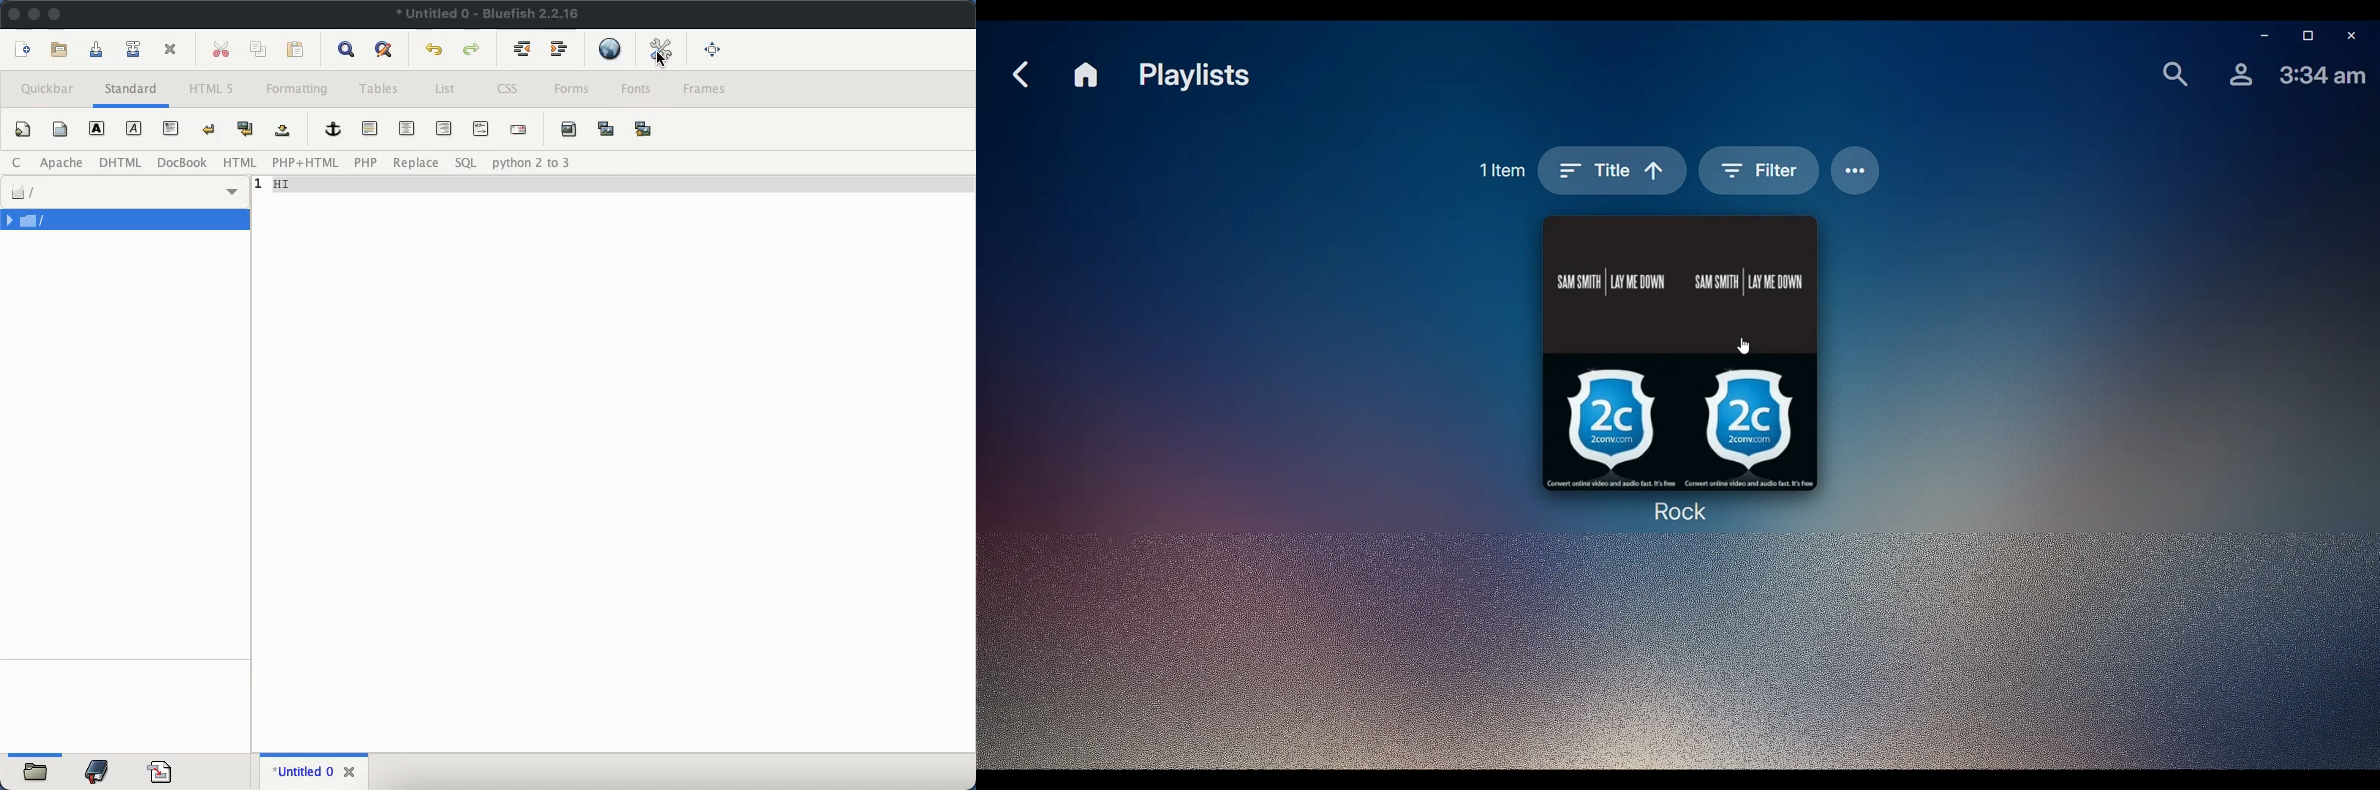 The height and width of the screenshot is (812, 2380). I want to click on html comment, so click(481, 127).